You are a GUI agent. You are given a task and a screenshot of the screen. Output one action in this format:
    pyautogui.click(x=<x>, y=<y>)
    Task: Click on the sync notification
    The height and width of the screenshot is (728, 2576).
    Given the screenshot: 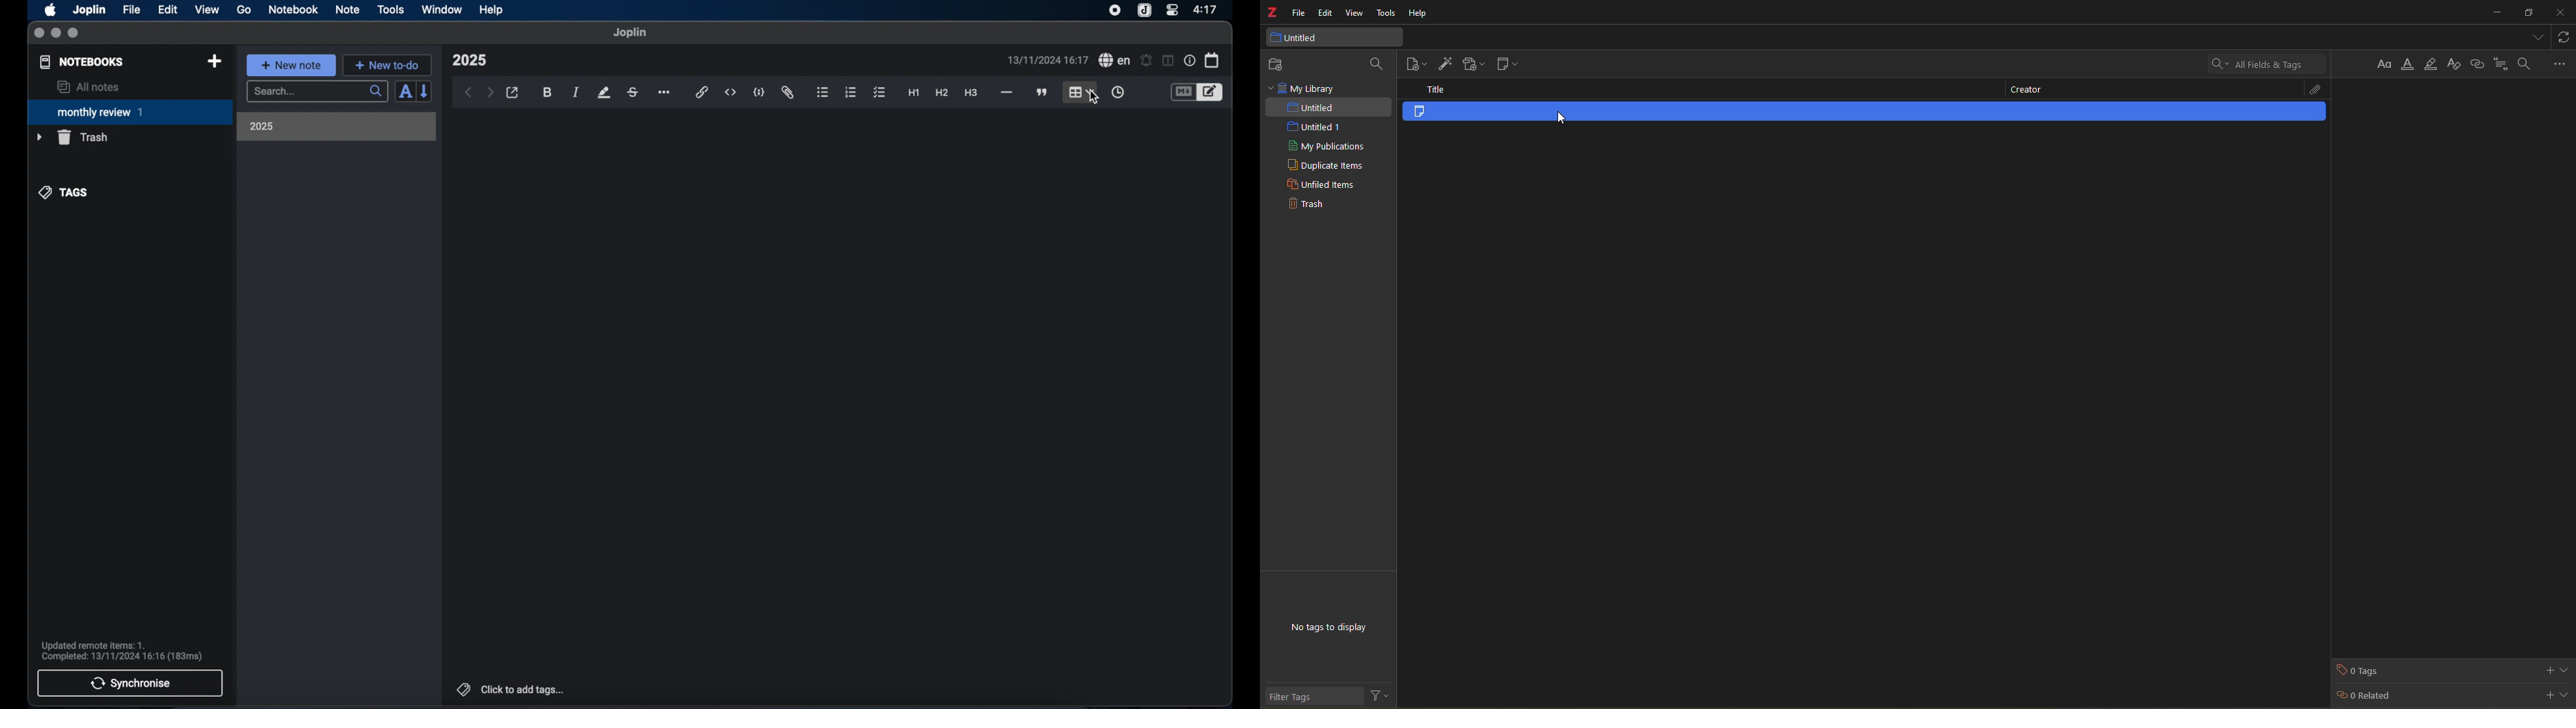 What is the action you would take?
    pyautogui.click(x=122, y=651)
    